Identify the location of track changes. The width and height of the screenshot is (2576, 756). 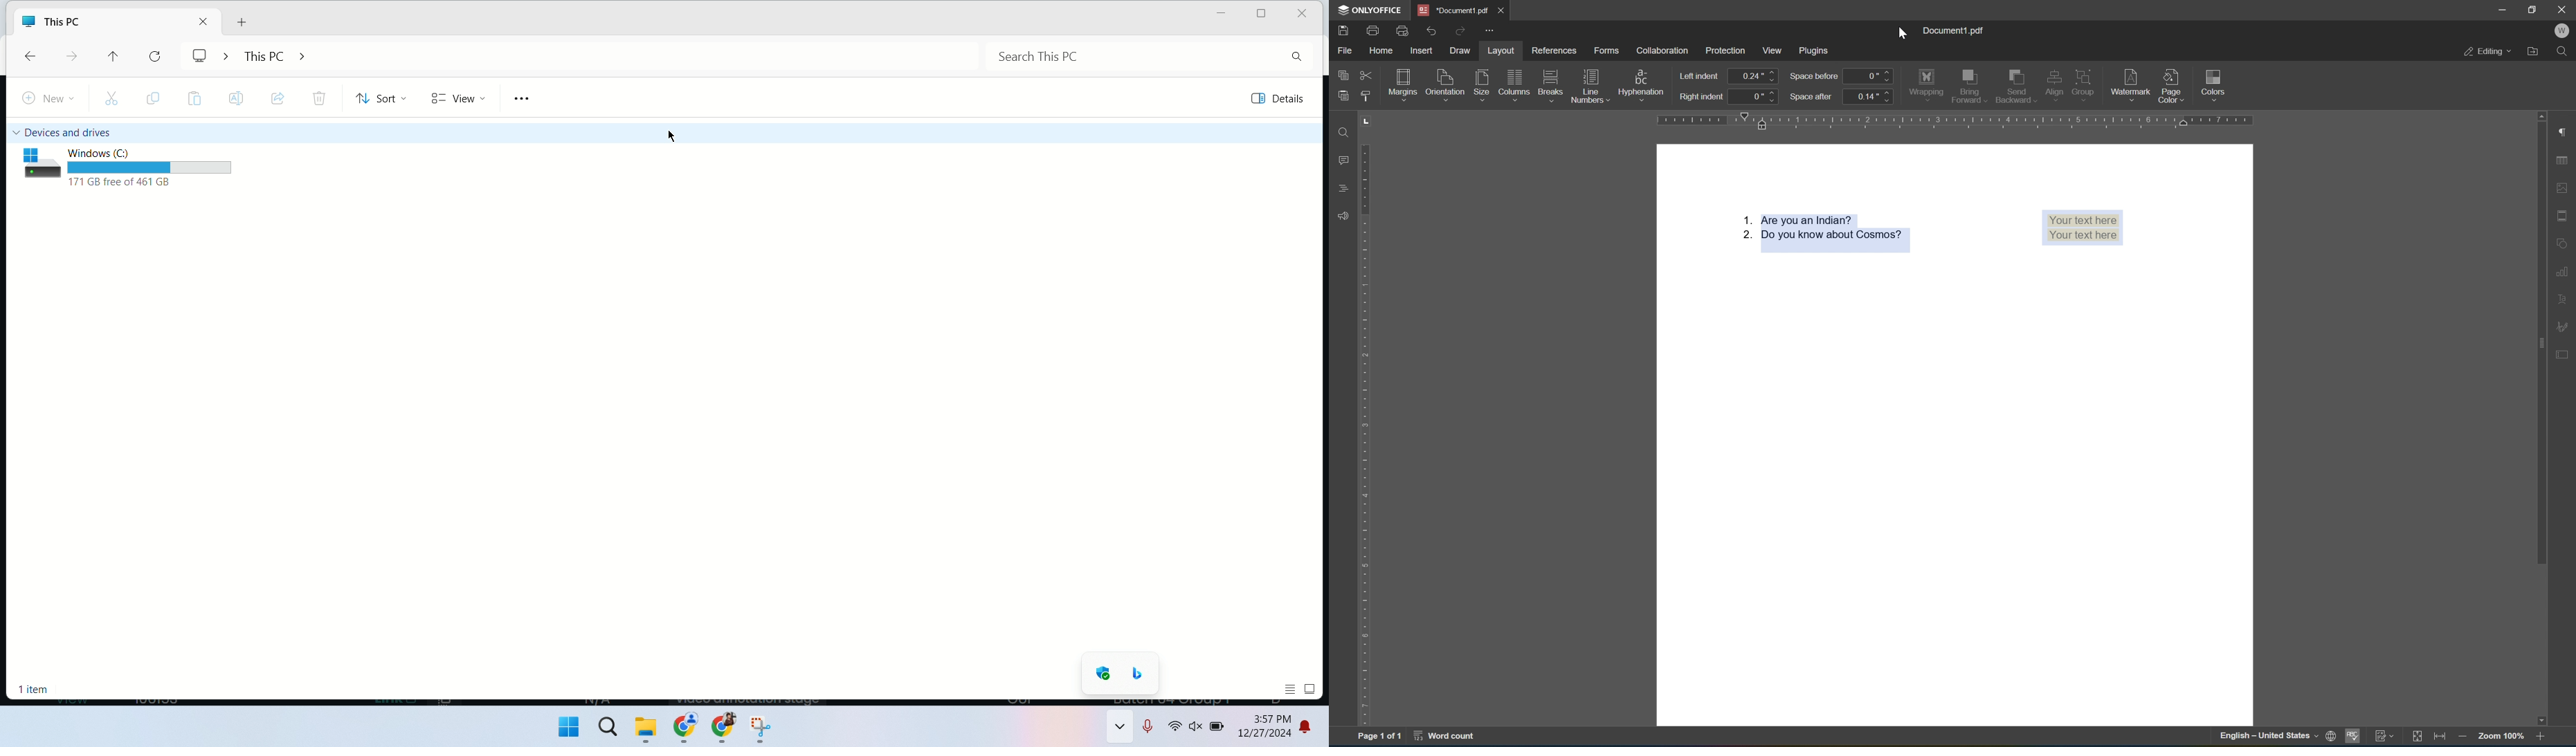
(2385, 738).